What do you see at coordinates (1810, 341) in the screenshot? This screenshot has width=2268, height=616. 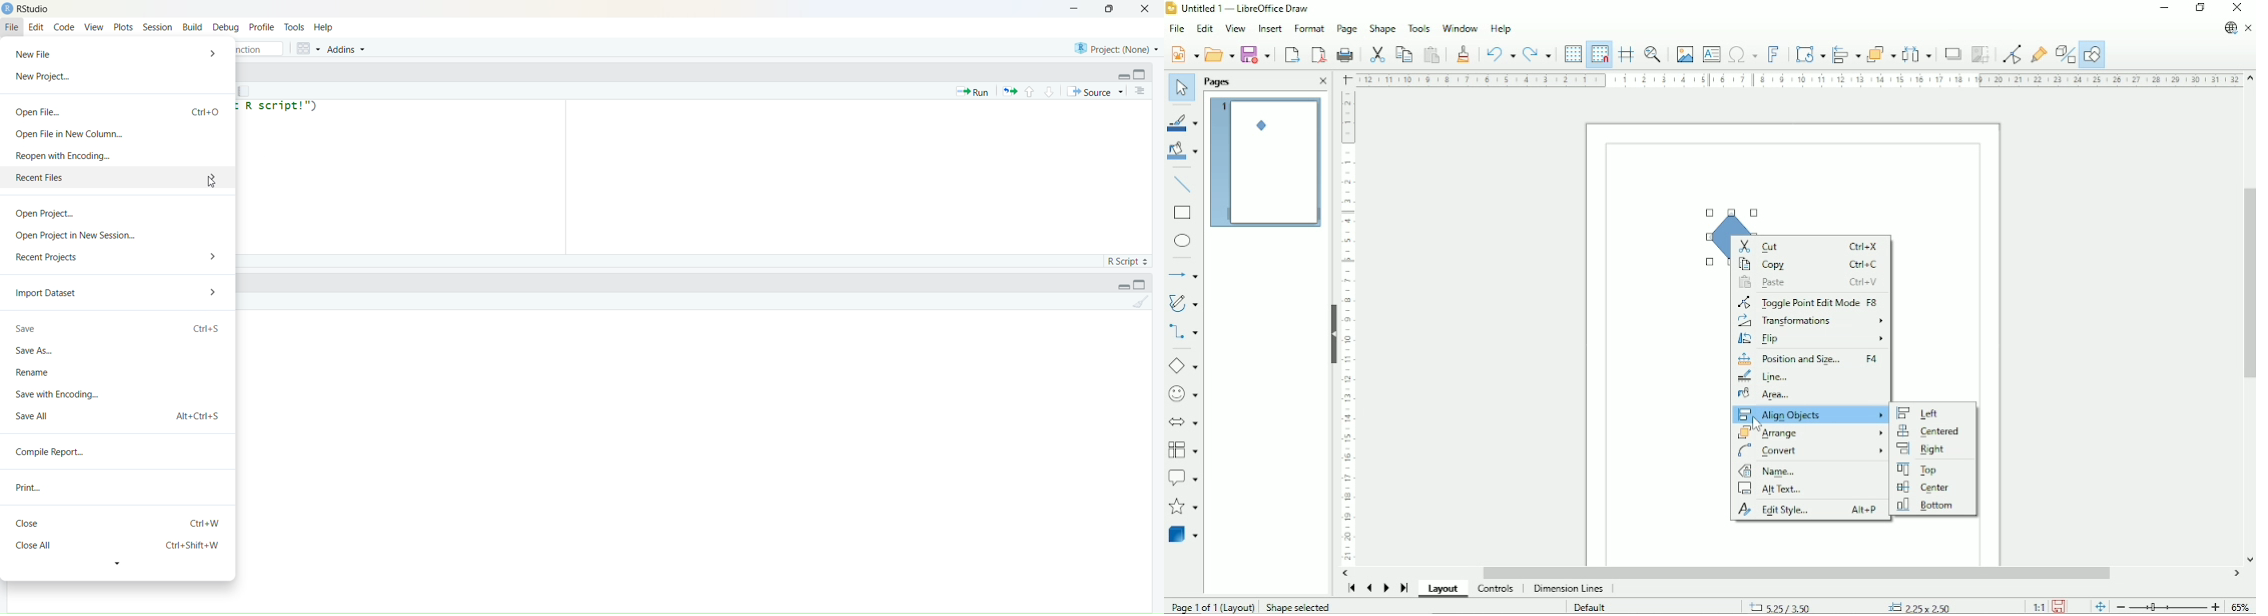 I see `Flip` at bounding box center [1810, 341].